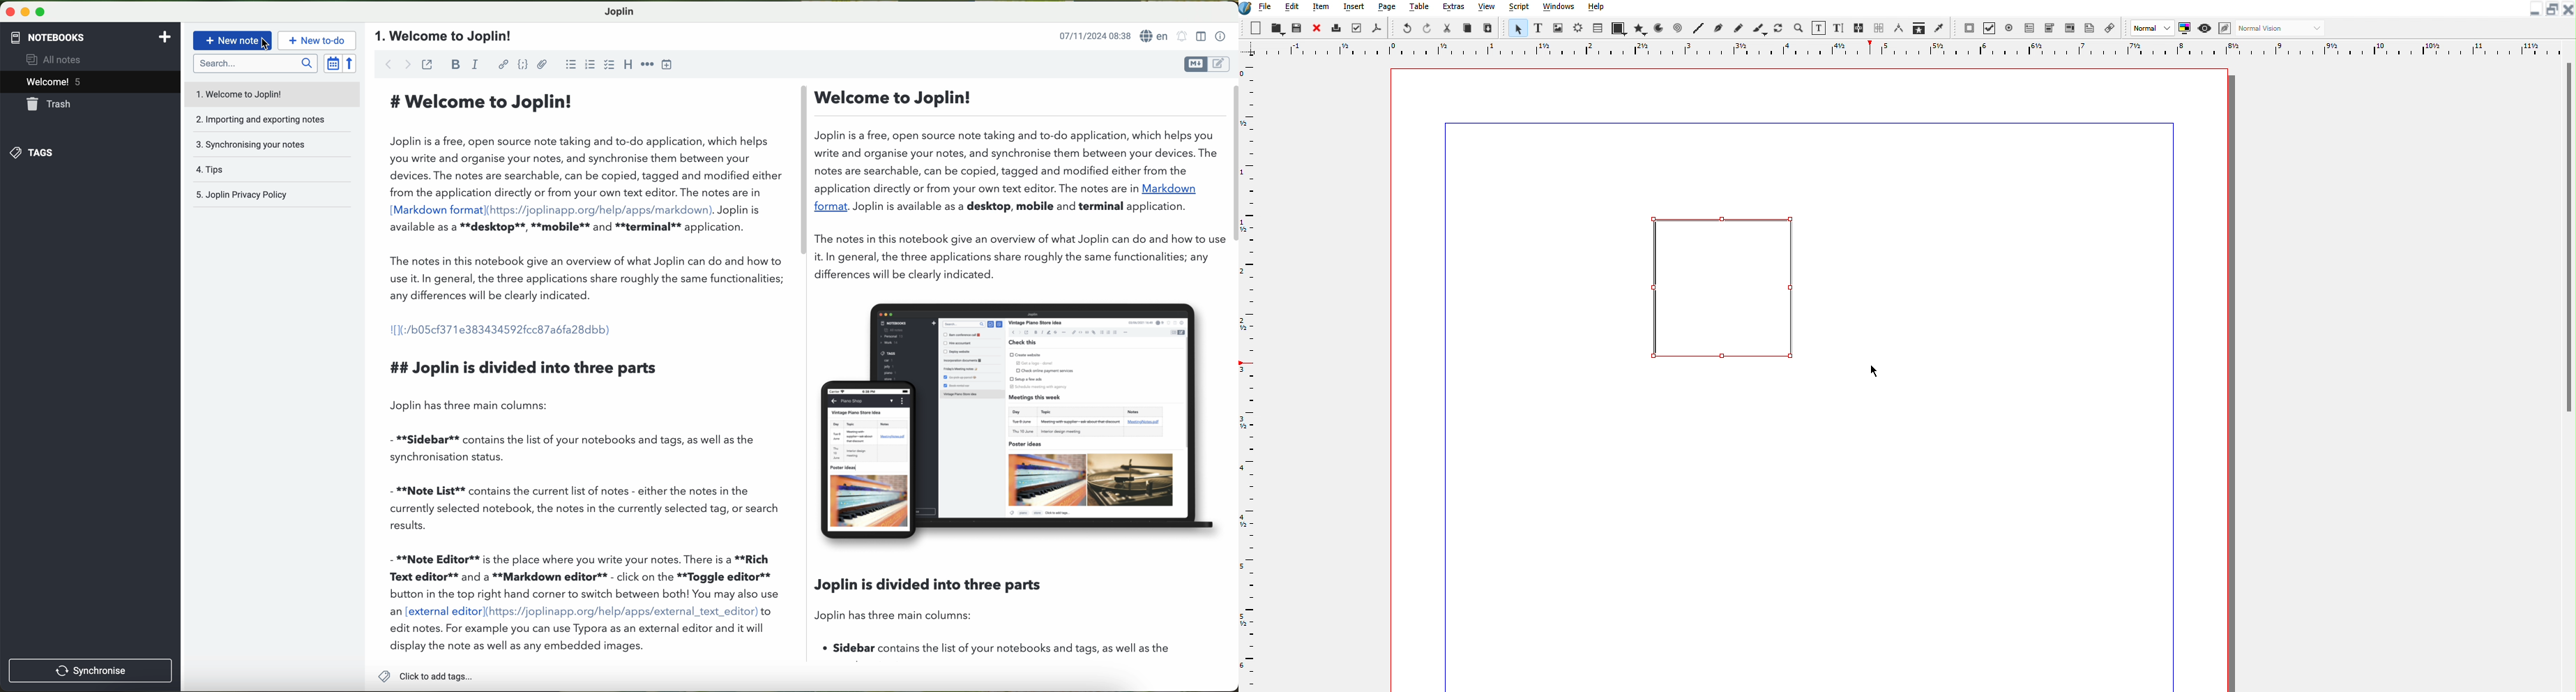  What do you see at coordinates (92, 38) in the screenshot?
I see `notebooks tab` at bounding box center [92, 38].